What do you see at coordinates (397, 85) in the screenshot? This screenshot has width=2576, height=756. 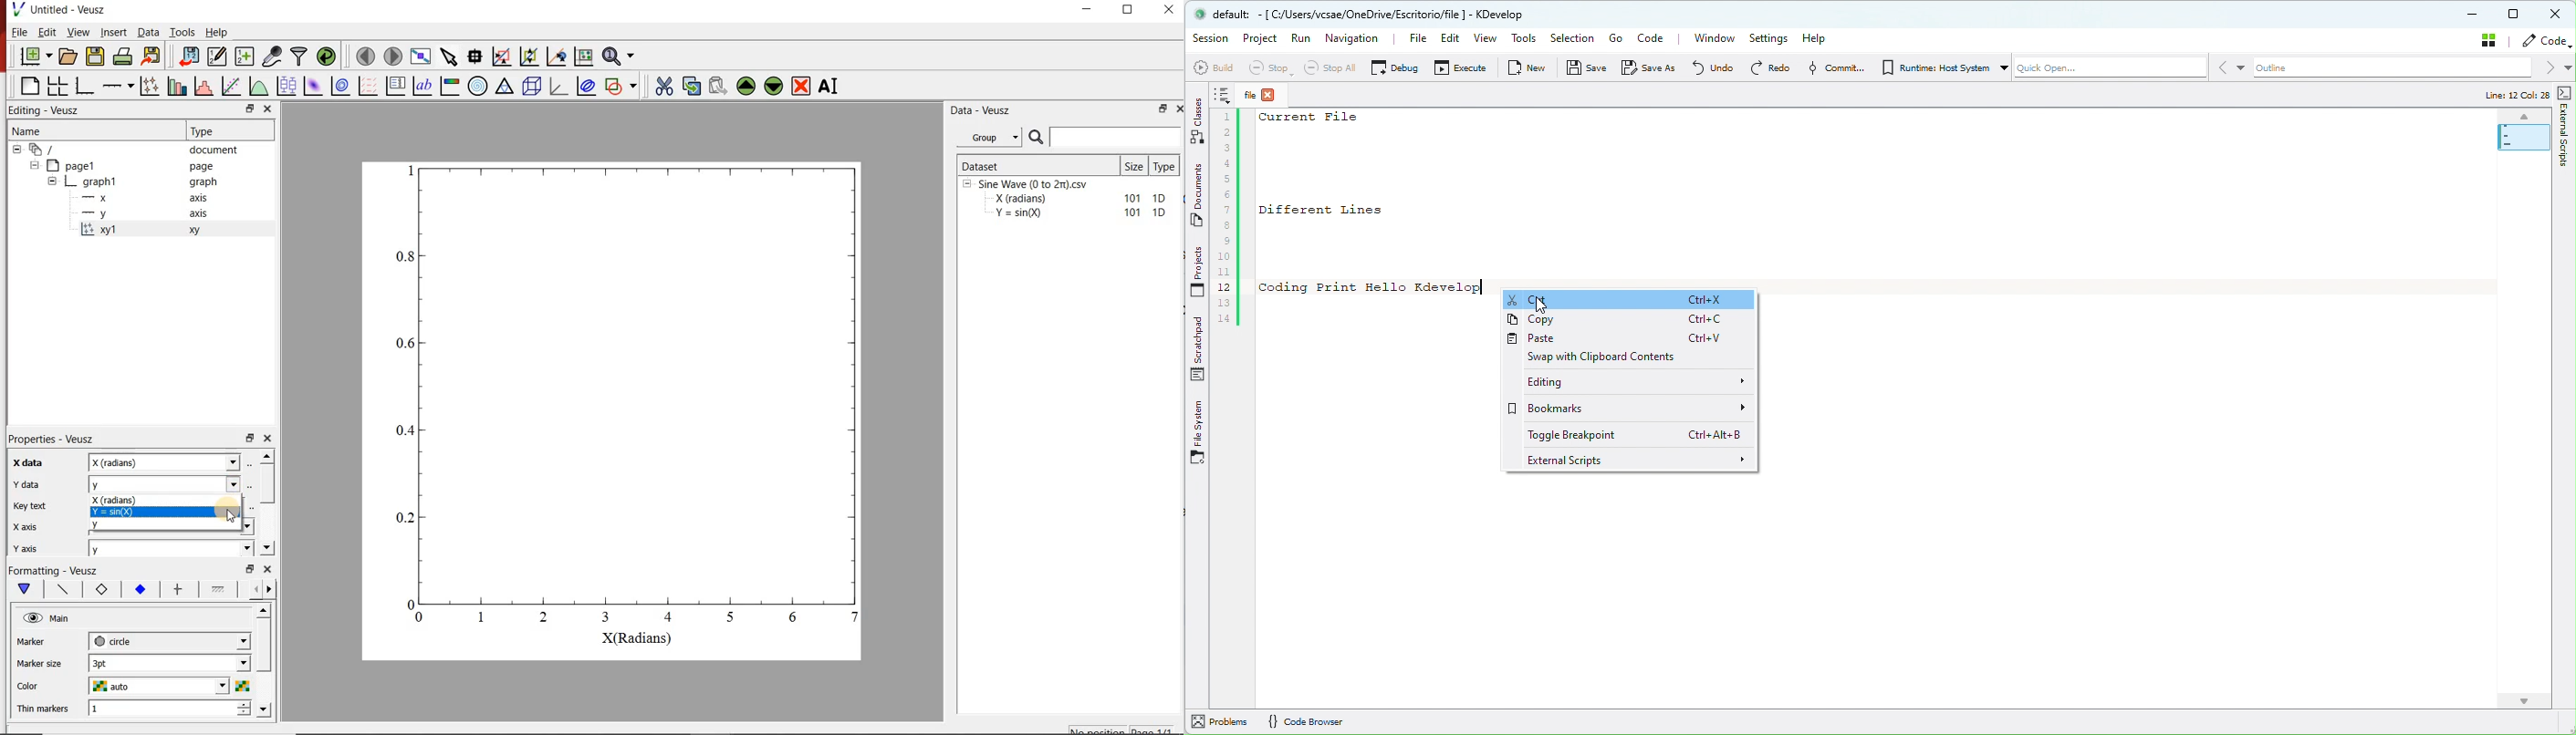 I see `plot key` at bounding box center [397, 85].